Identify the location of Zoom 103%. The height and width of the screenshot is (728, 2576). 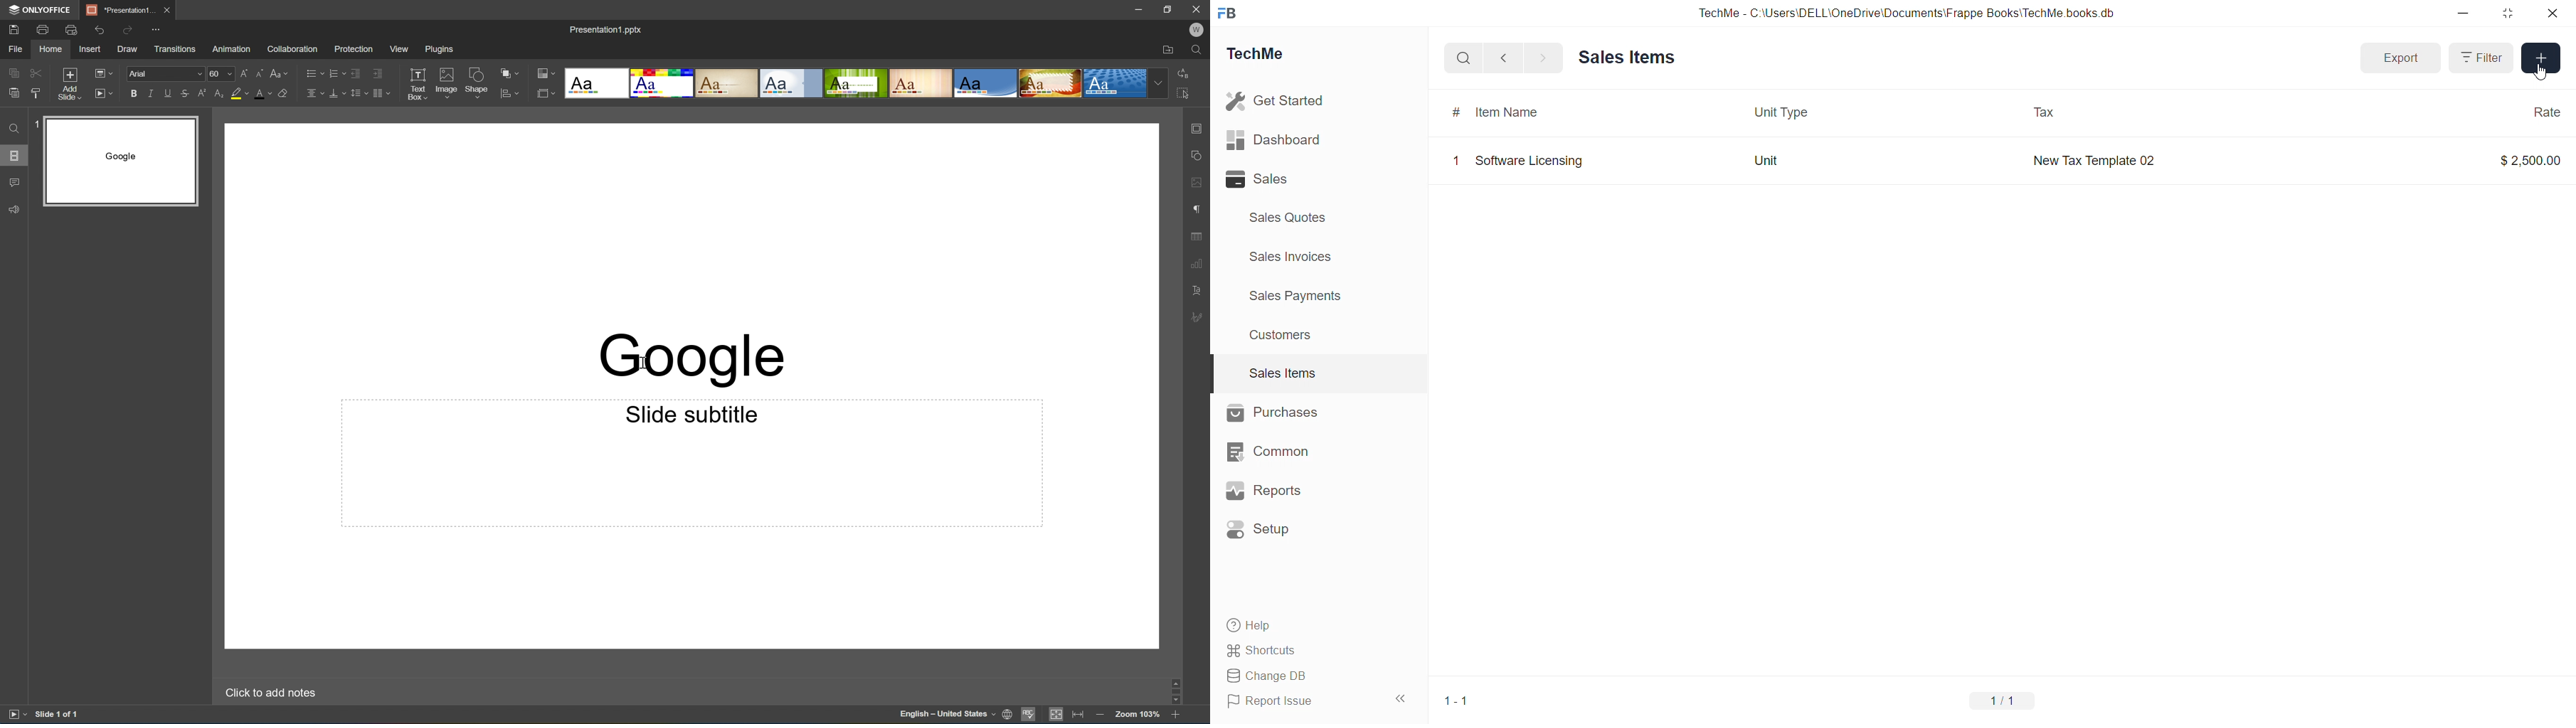
(1139, 714).